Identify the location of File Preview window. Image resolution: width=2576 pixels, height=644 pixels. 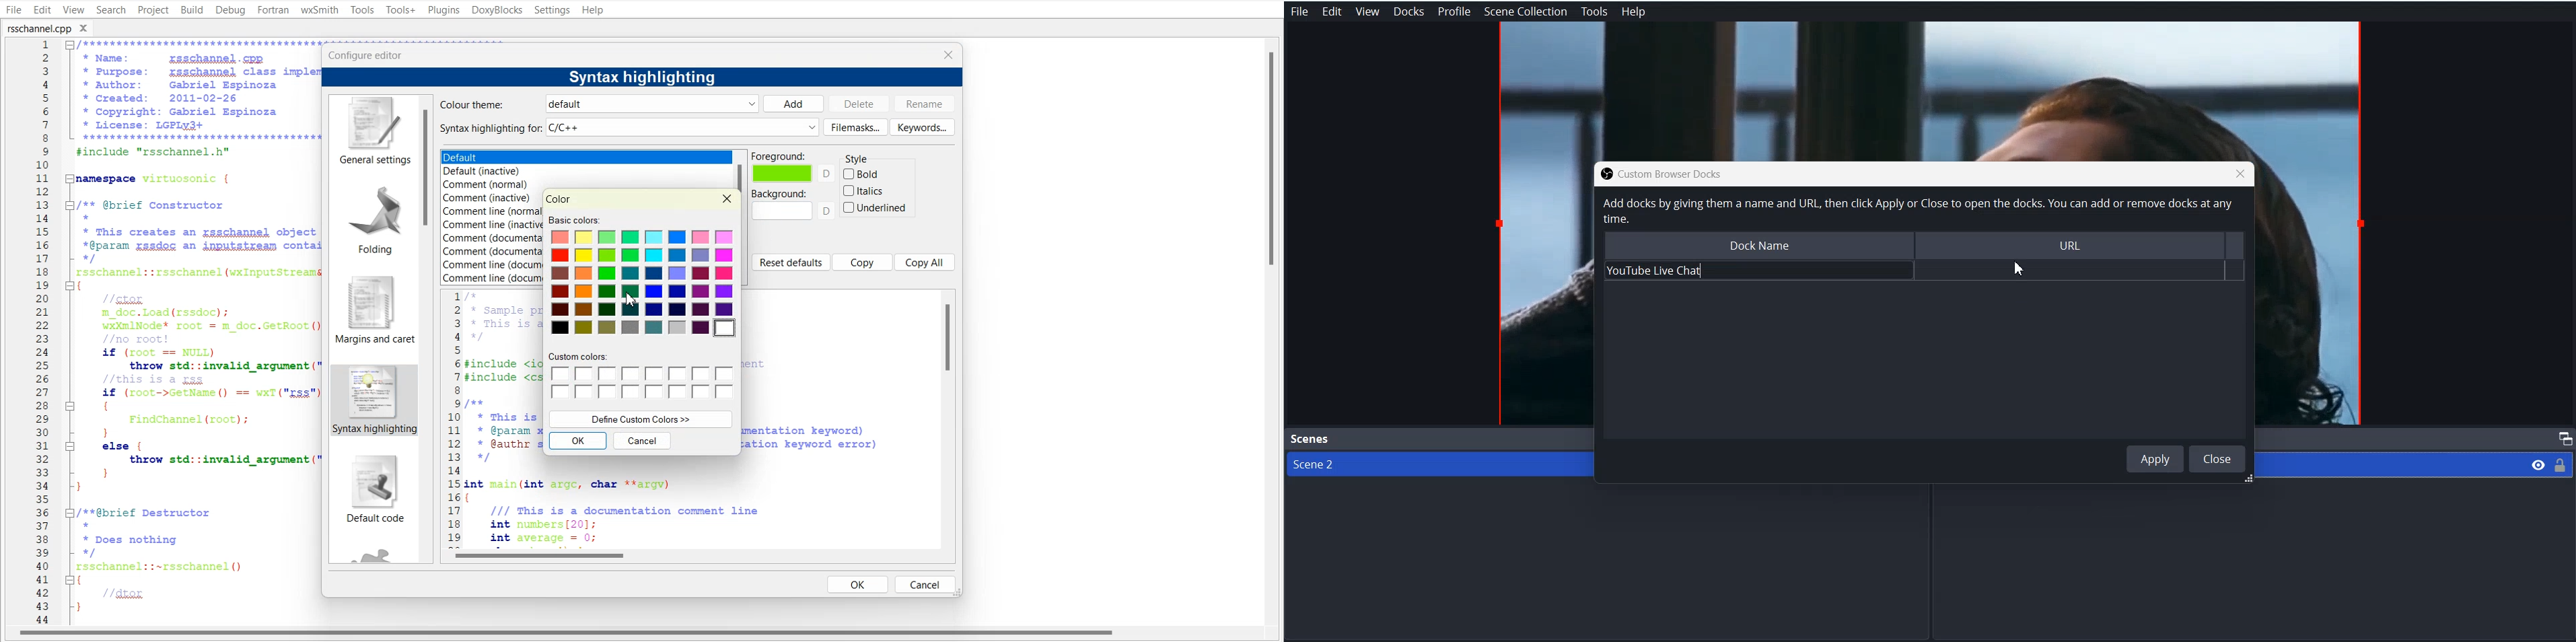
(2314, 295).